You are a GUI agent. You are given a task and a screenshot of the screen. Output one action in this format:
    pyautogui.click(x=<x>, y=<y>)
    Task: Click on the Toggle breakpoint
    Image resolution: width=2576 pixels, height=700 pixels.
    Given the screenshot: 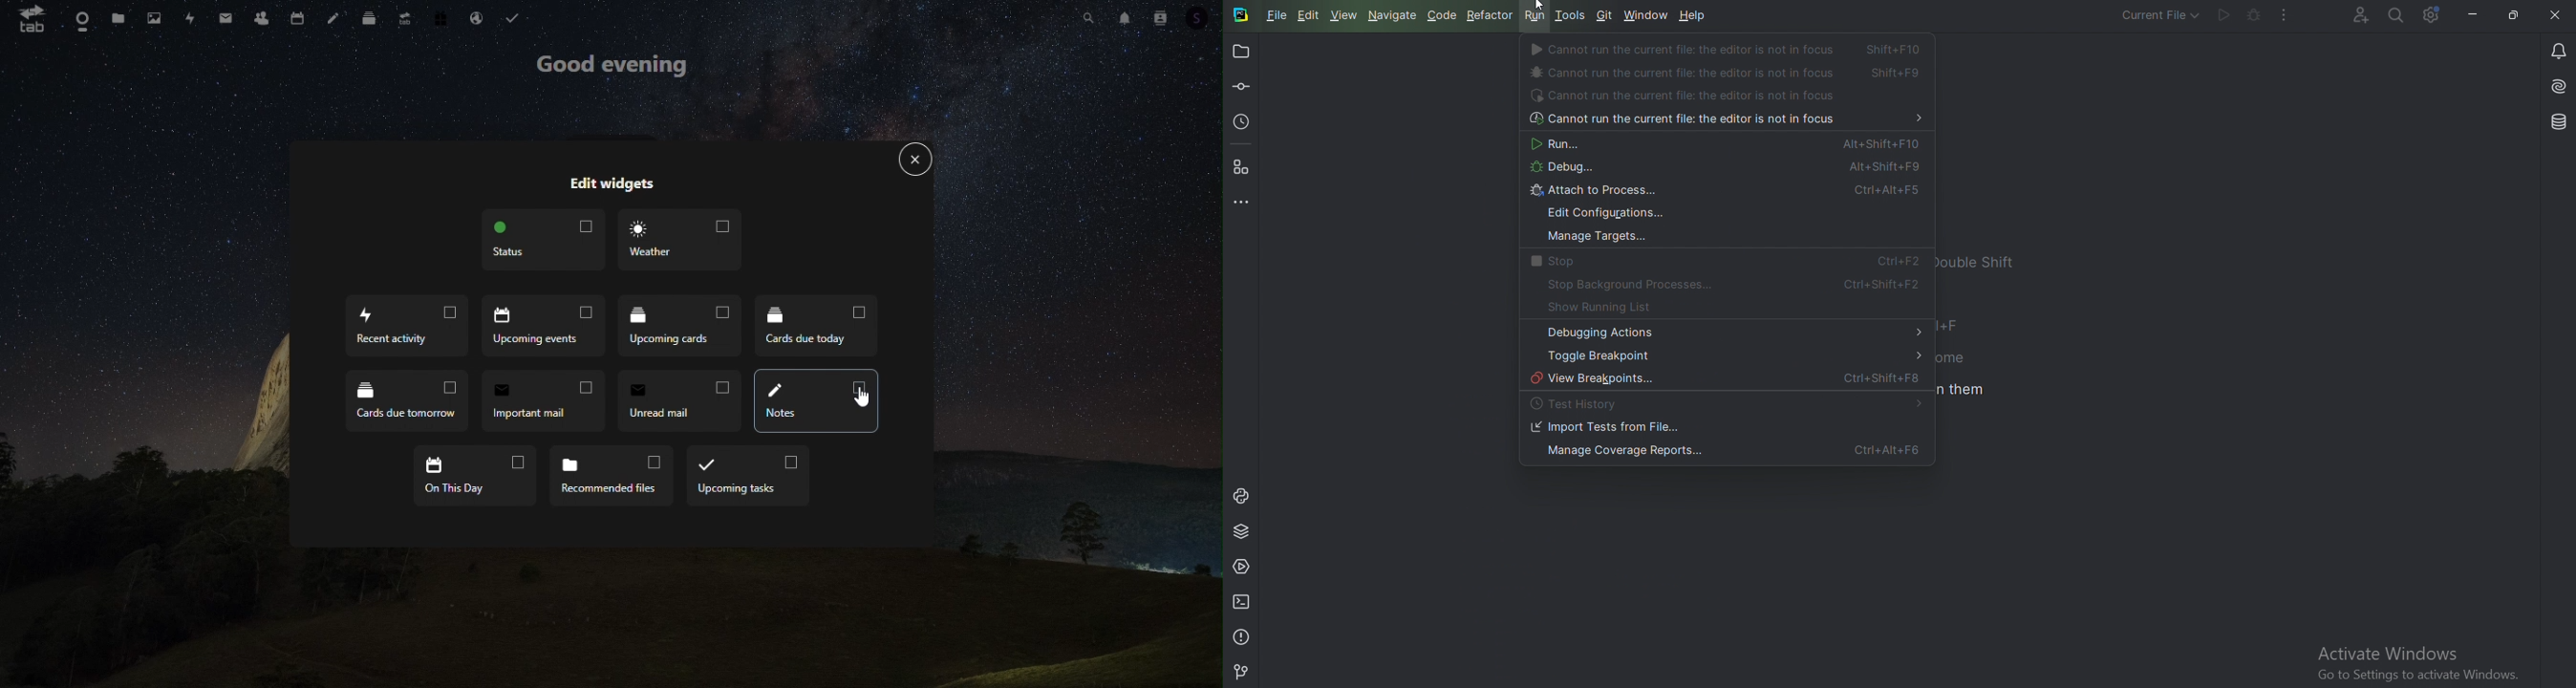 What is the action you would take?
    pyautogui.click(x=1729, y=356)
    